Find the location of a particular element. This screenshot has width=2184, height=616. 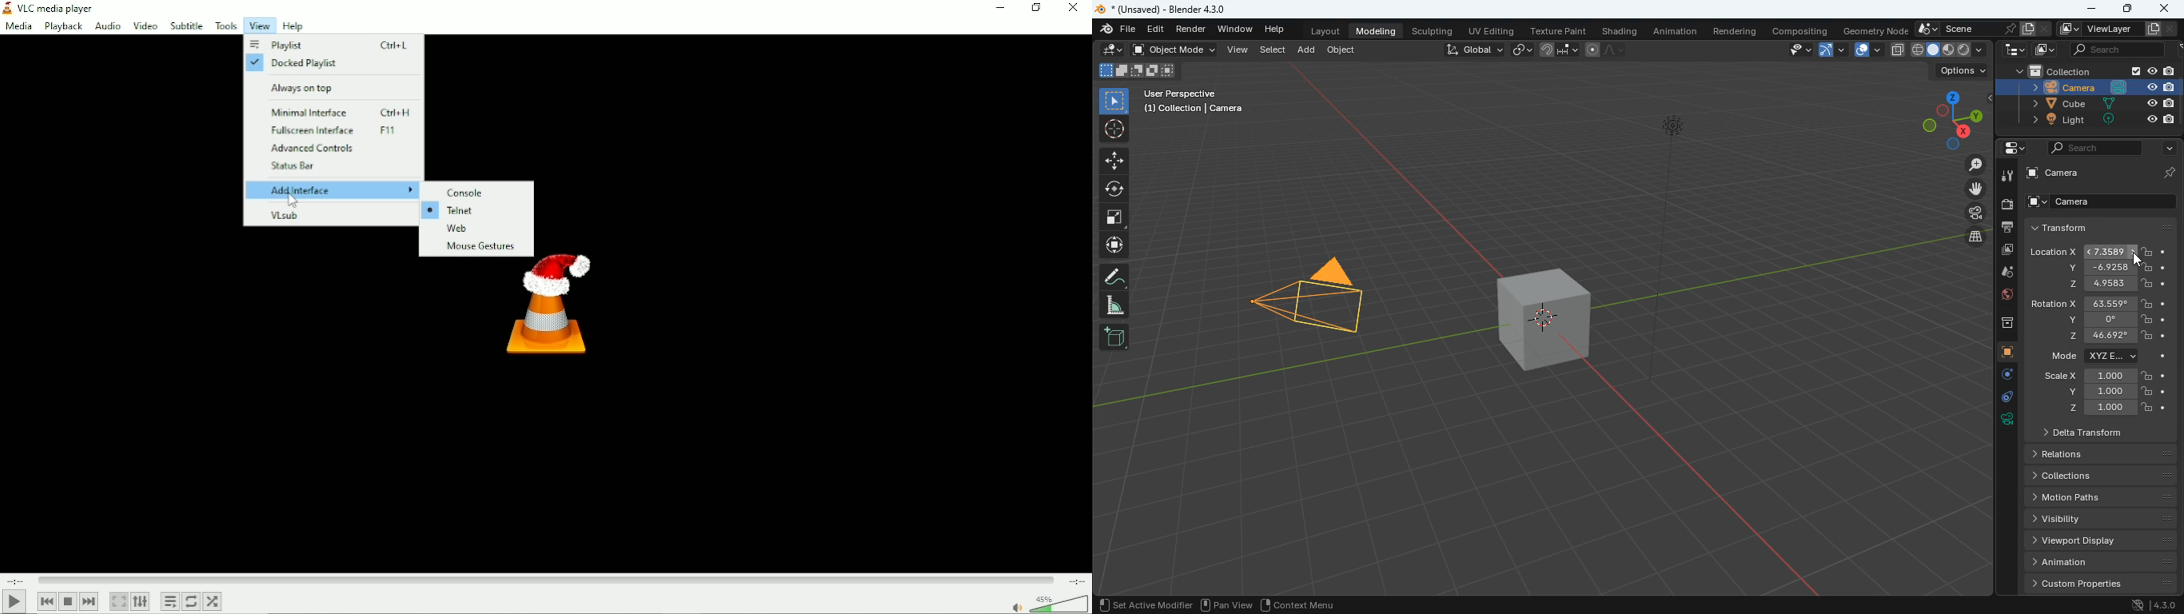

line object is located at coordinates (1669, 245).